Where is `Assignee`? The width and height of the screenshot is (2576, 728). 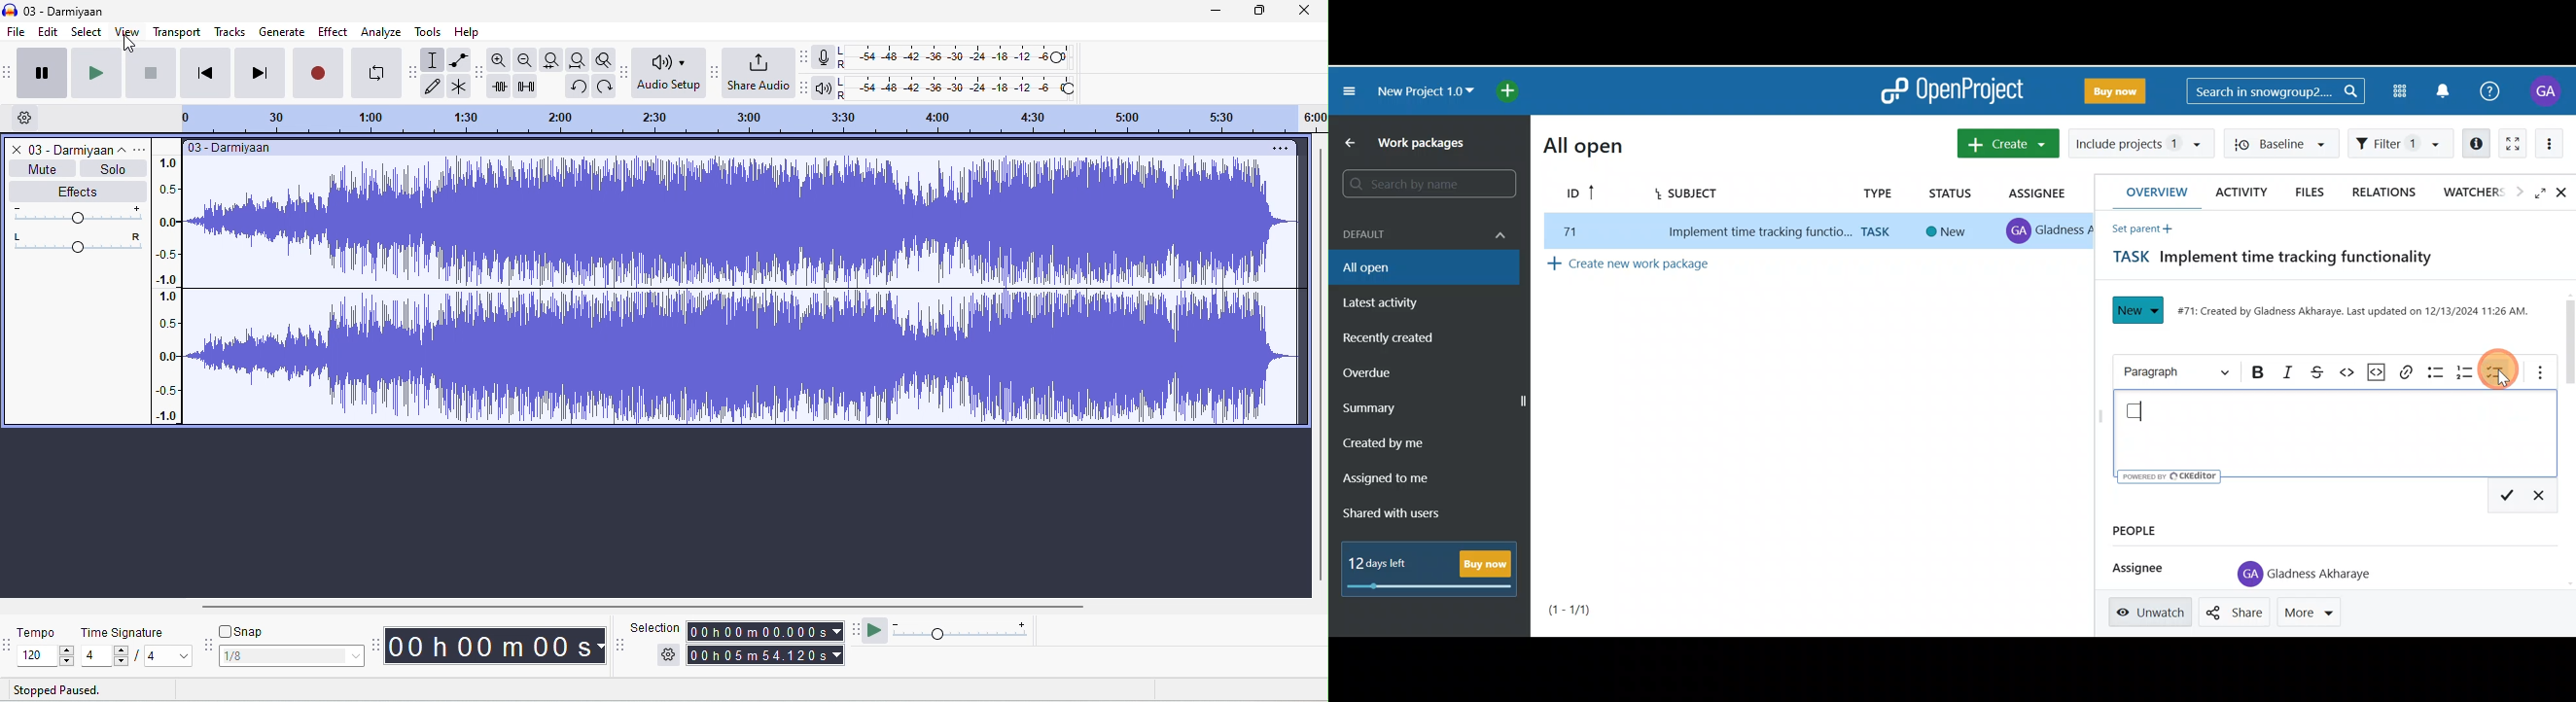 Assignee is located at coordinates (2041, 194).